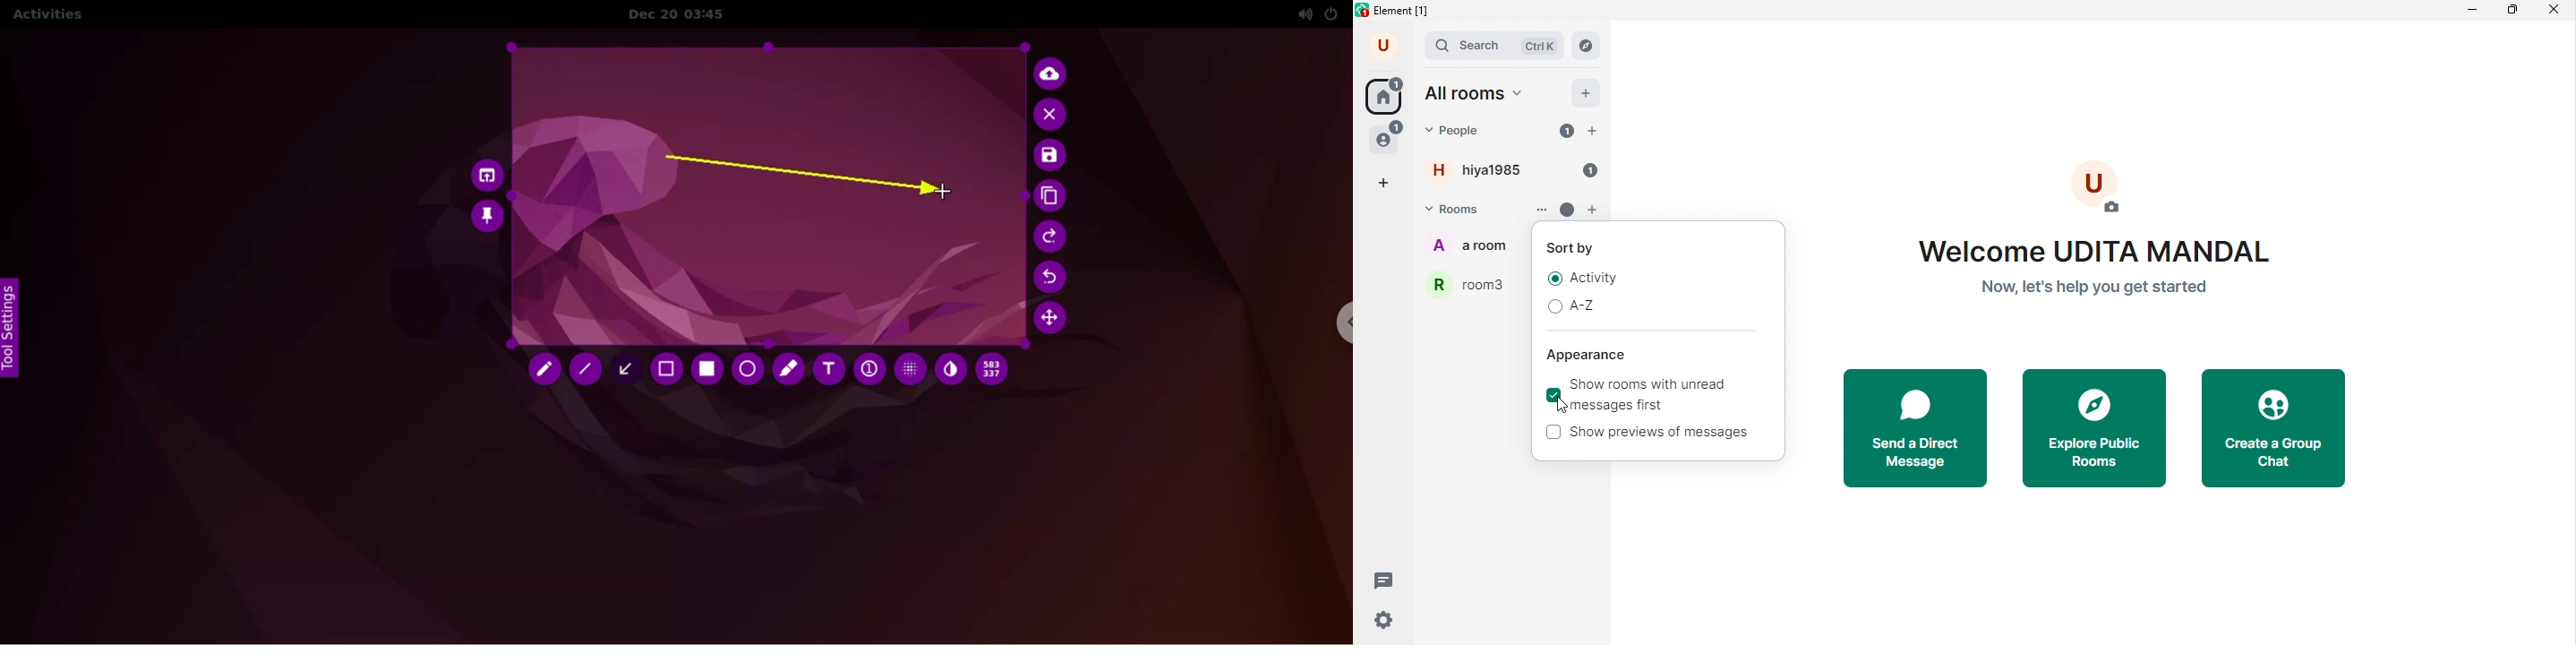 This screenshot has height=672, width=2576. I want to click on room3, so click(1470, 284).